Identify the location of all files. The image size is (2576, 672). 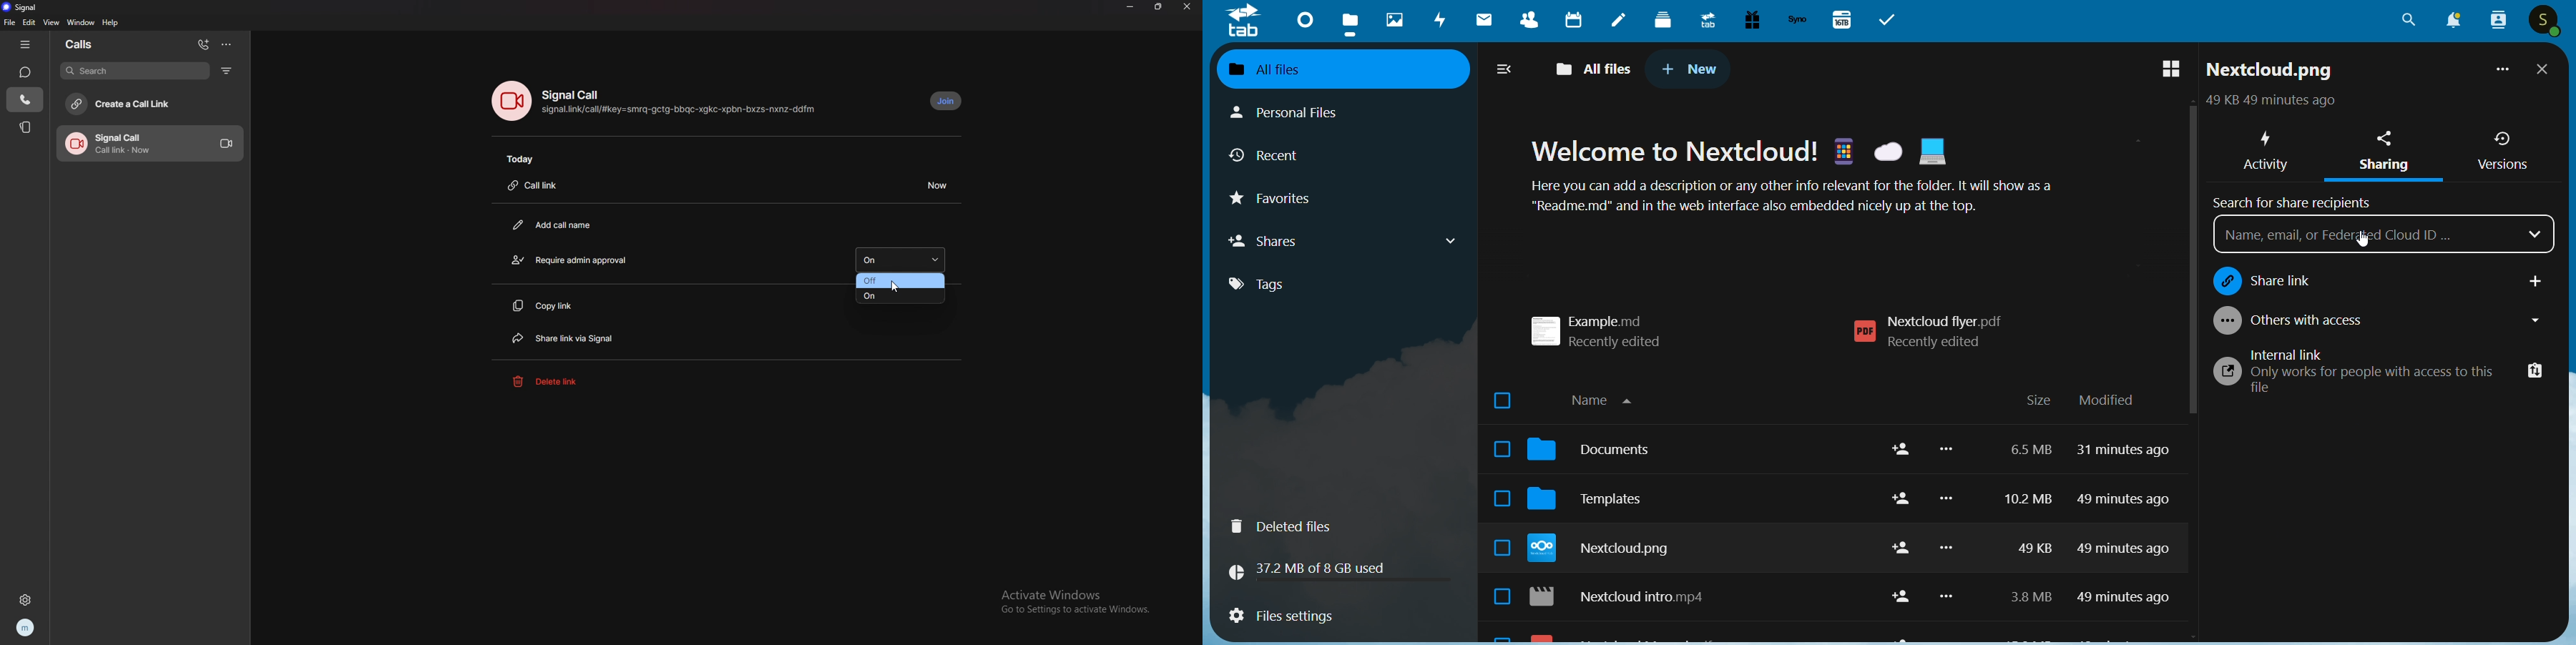
(1331, 68).